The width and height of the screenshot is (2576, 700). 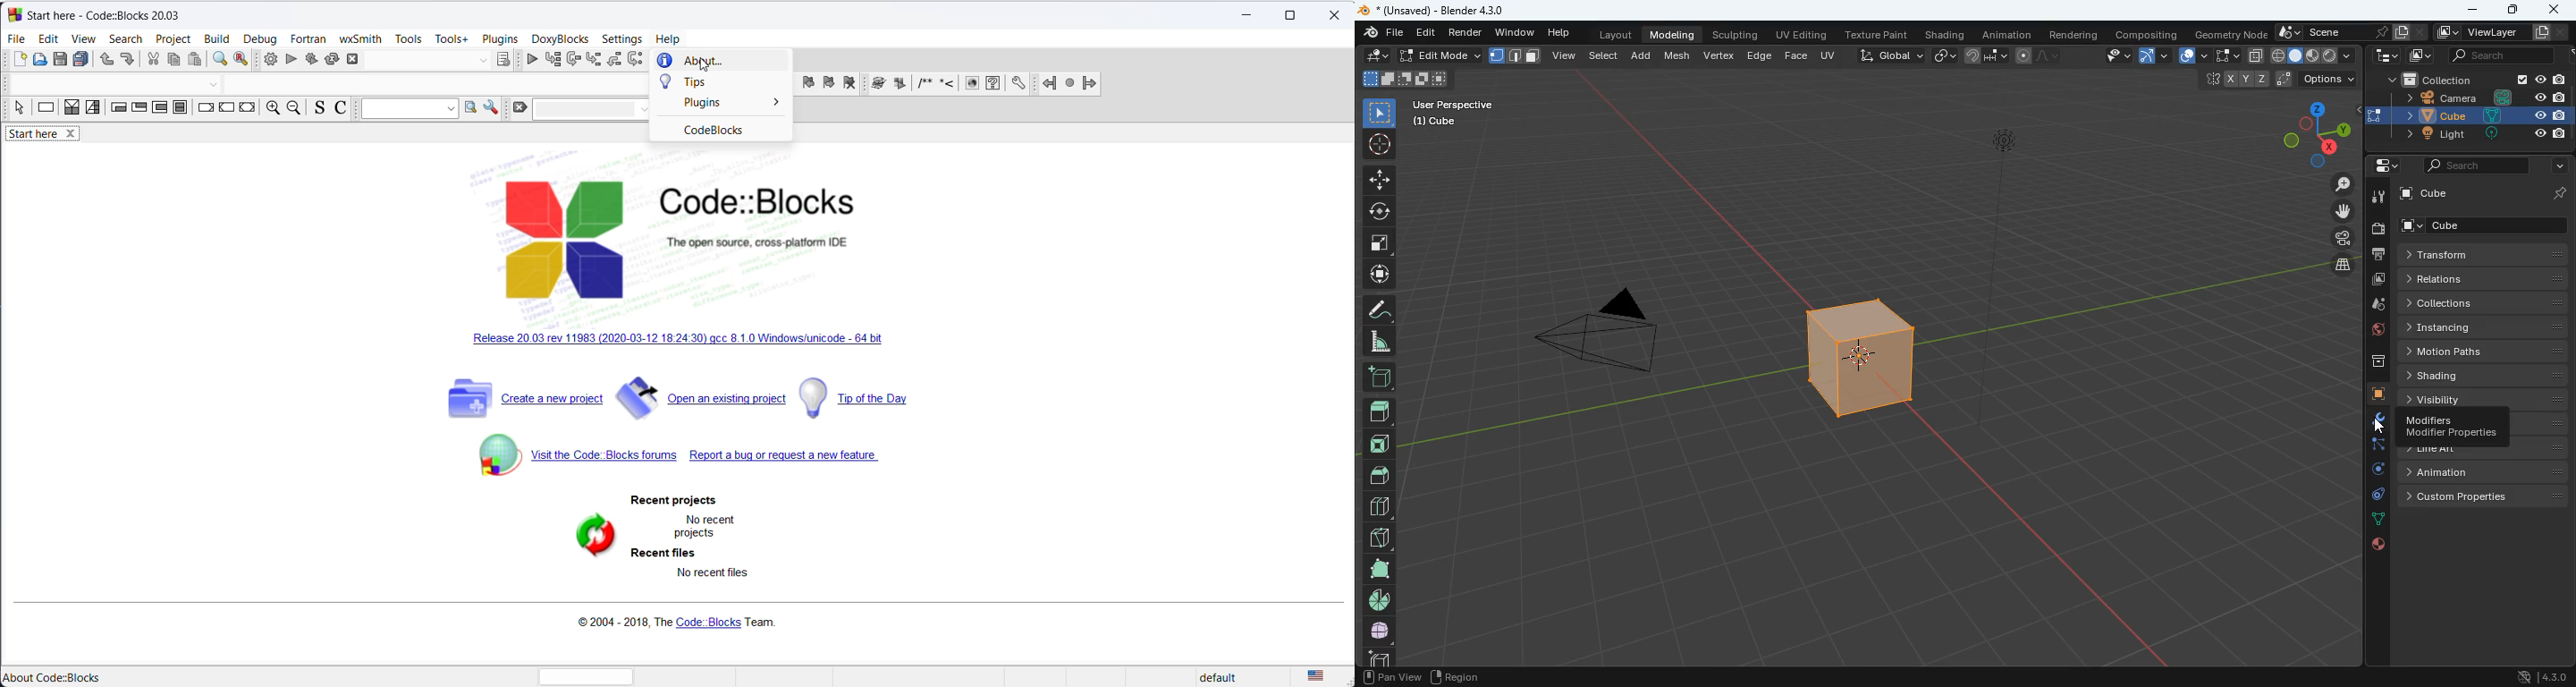 I want to click on fullscreen, so click(x=1381, y=241).